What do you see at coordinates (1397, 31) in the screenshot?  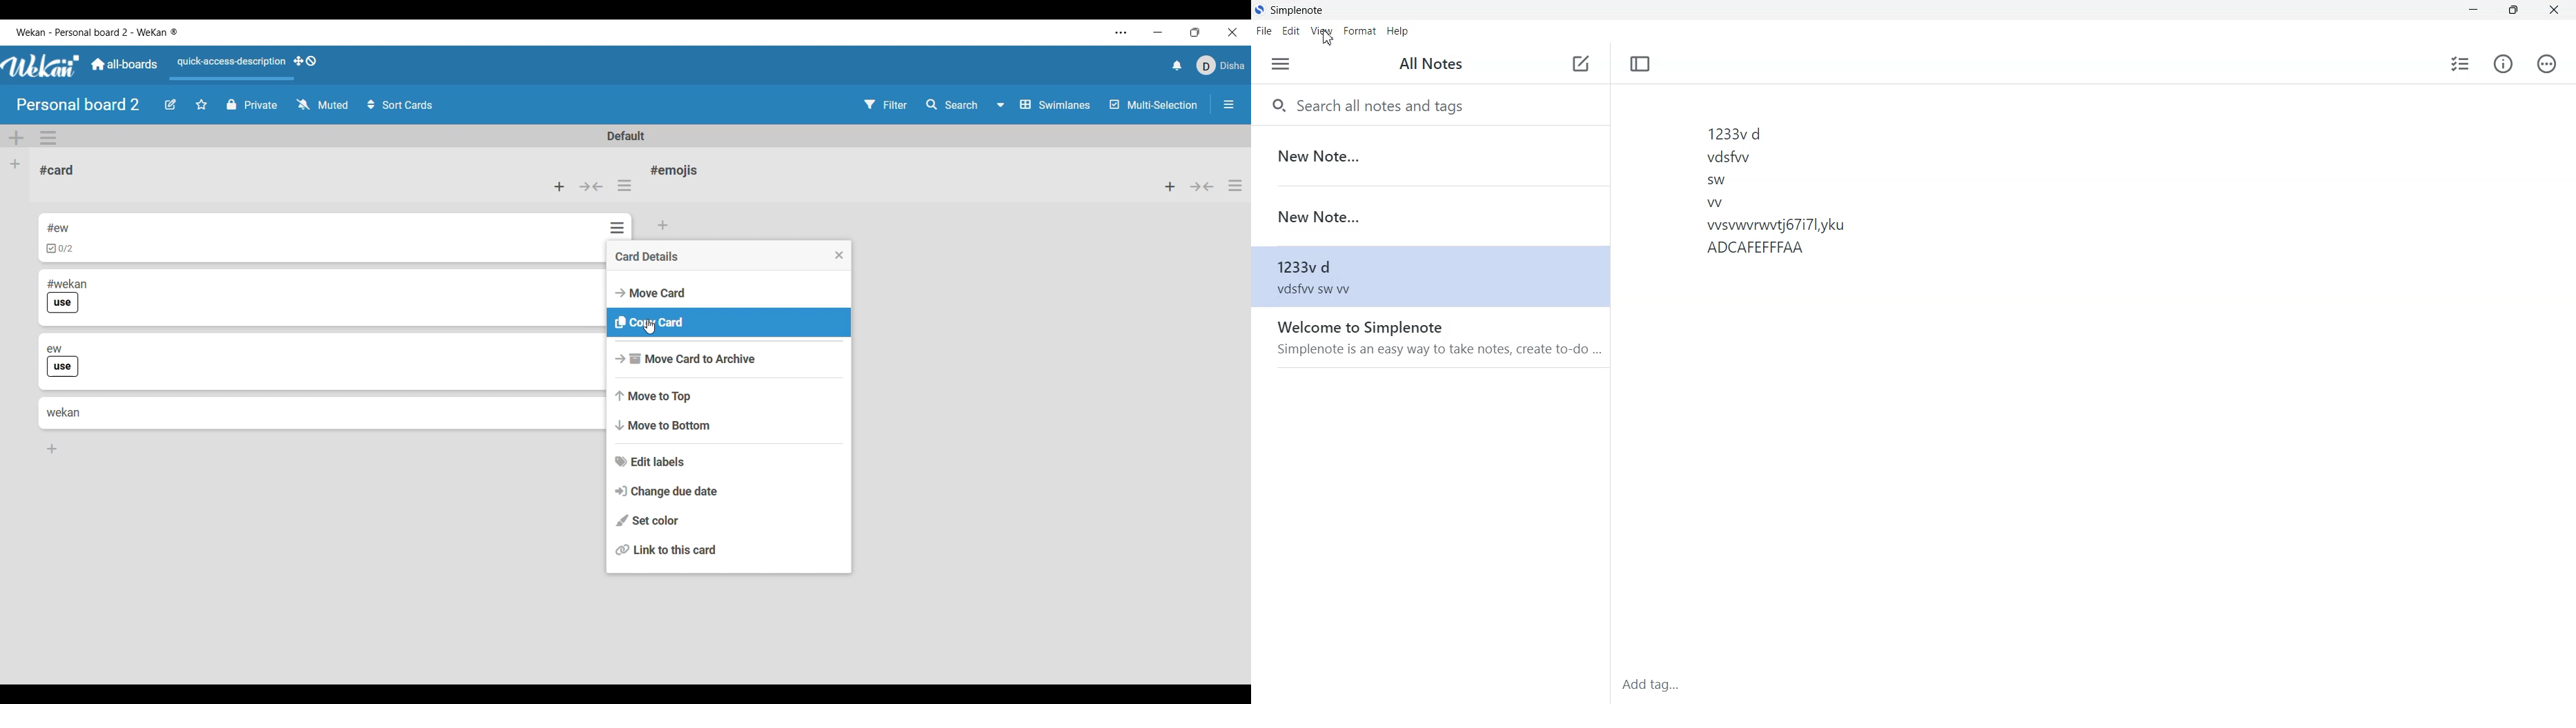 I see `Help` at bounding box center [1397, 31].